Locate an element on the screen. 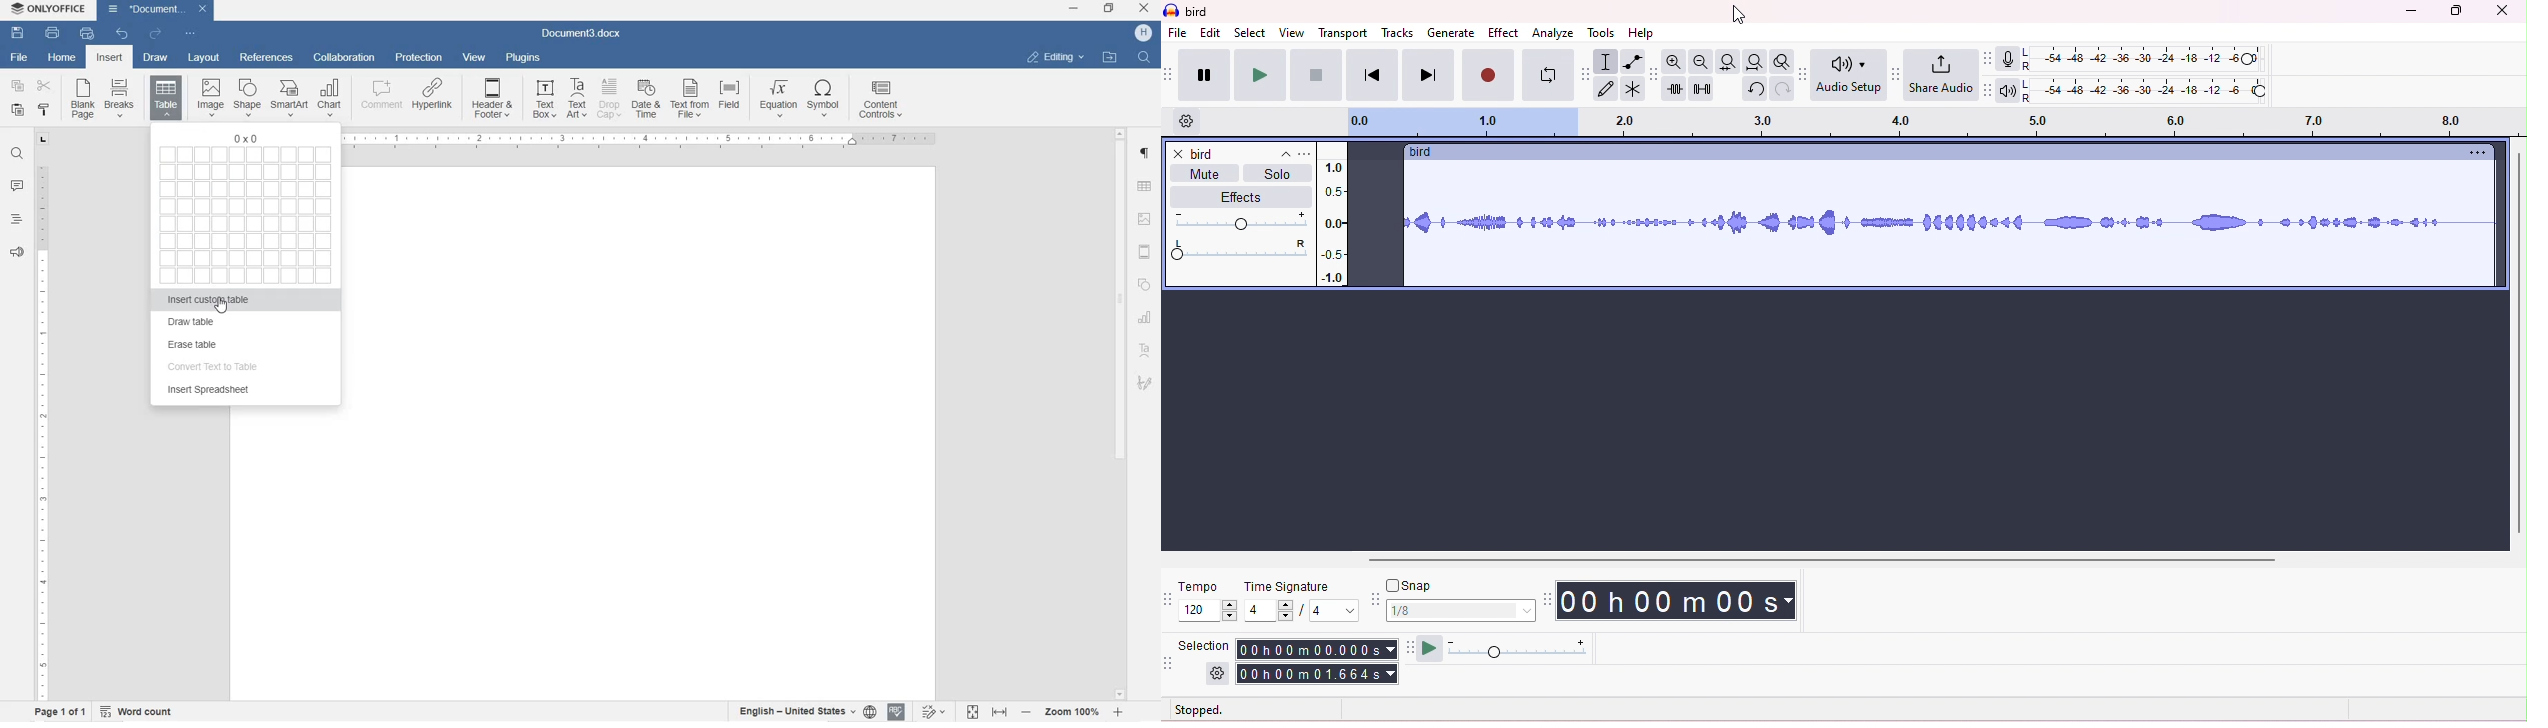  FEEDBACK & SUPPORT is located at coordinates (15, 252).